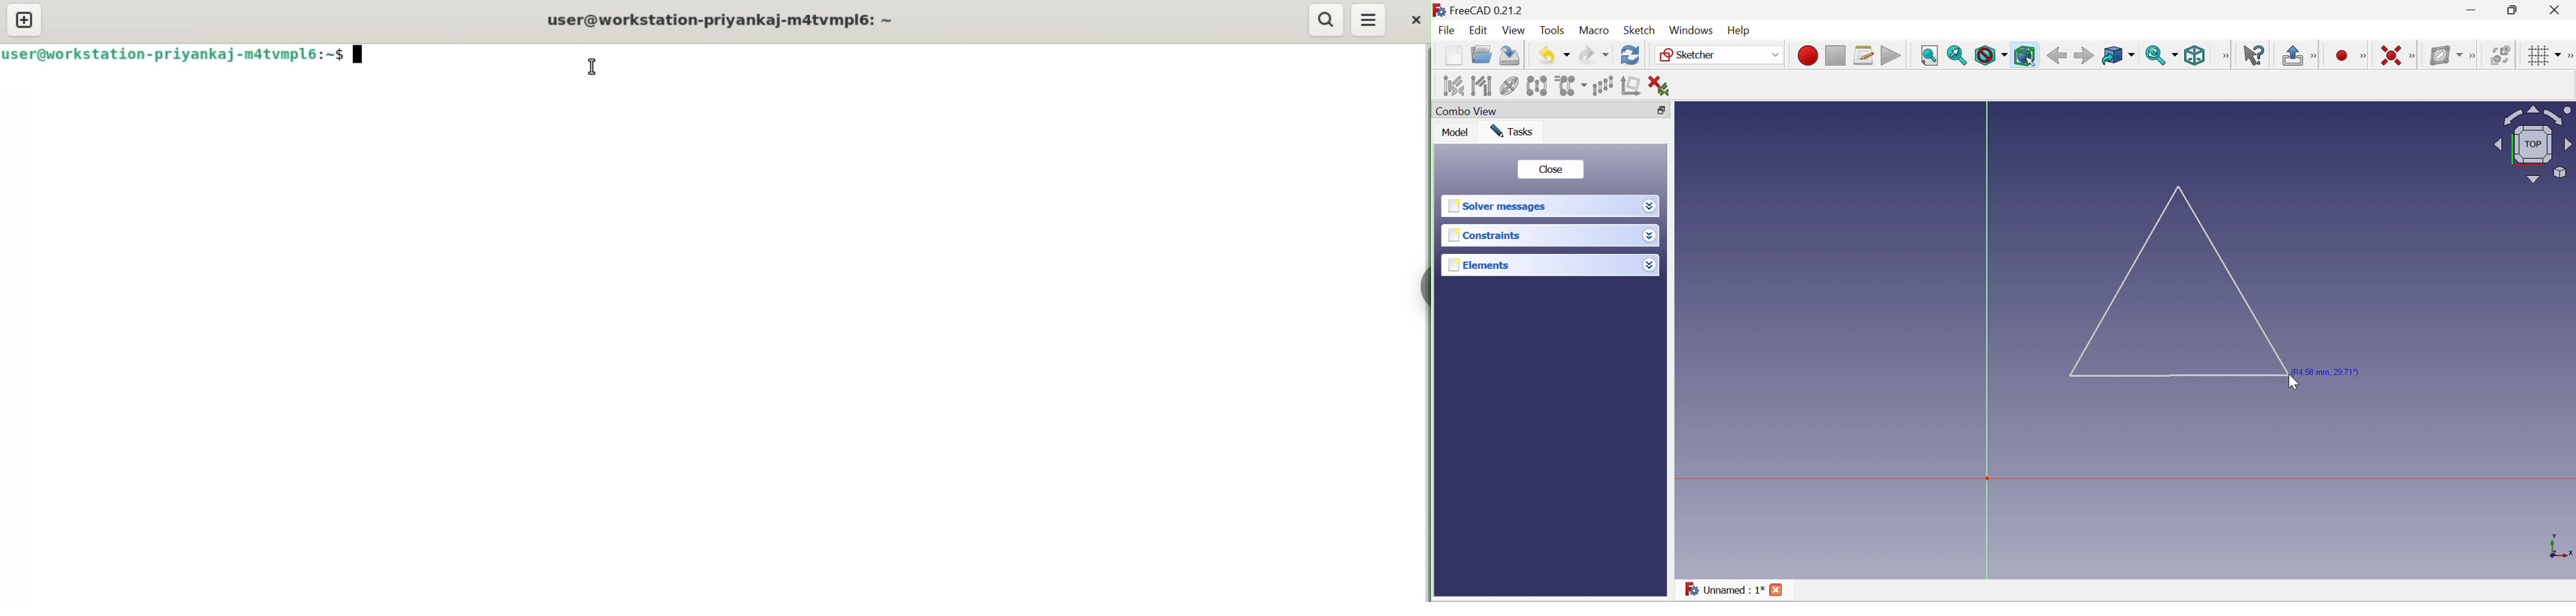 The width and height of the screenshot is (2576, 616). What do you see at coordinates (1514, 32) in the screenshot?
I see `View` at bounding box center [1514, 32].